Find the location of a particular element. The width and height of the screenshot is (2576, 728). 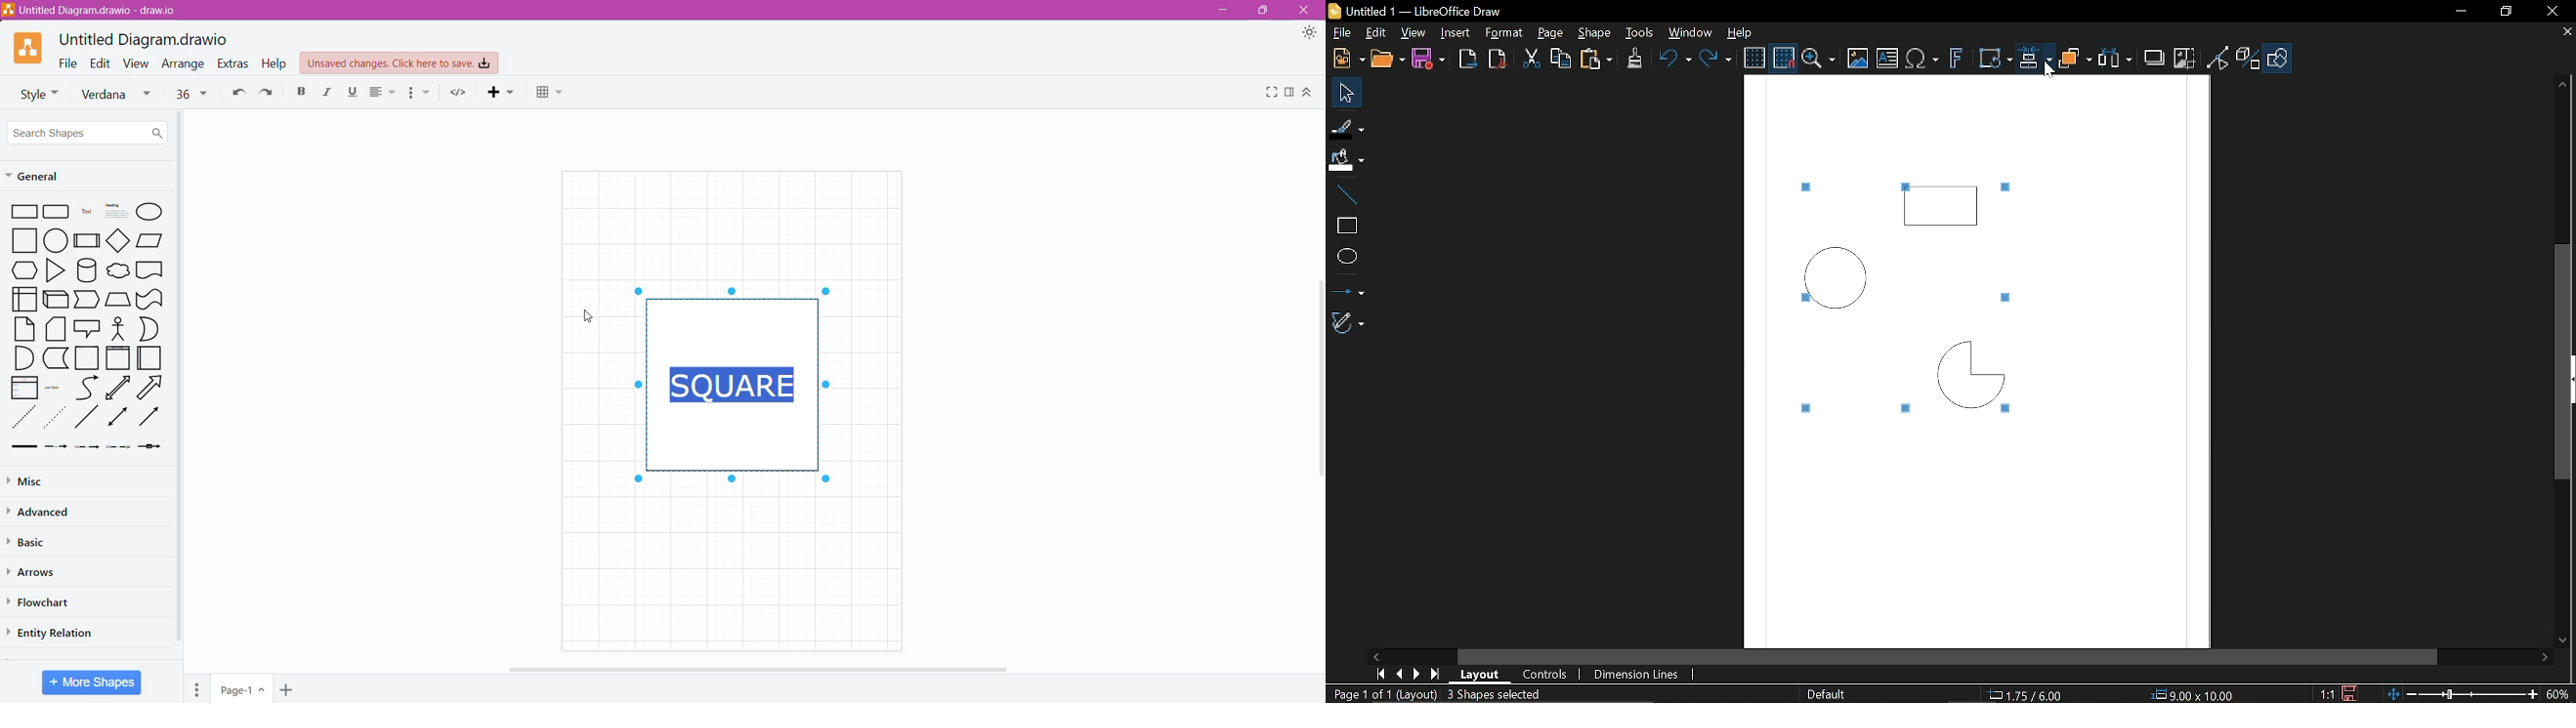

More Shapes is located at coordinates (91, 682).